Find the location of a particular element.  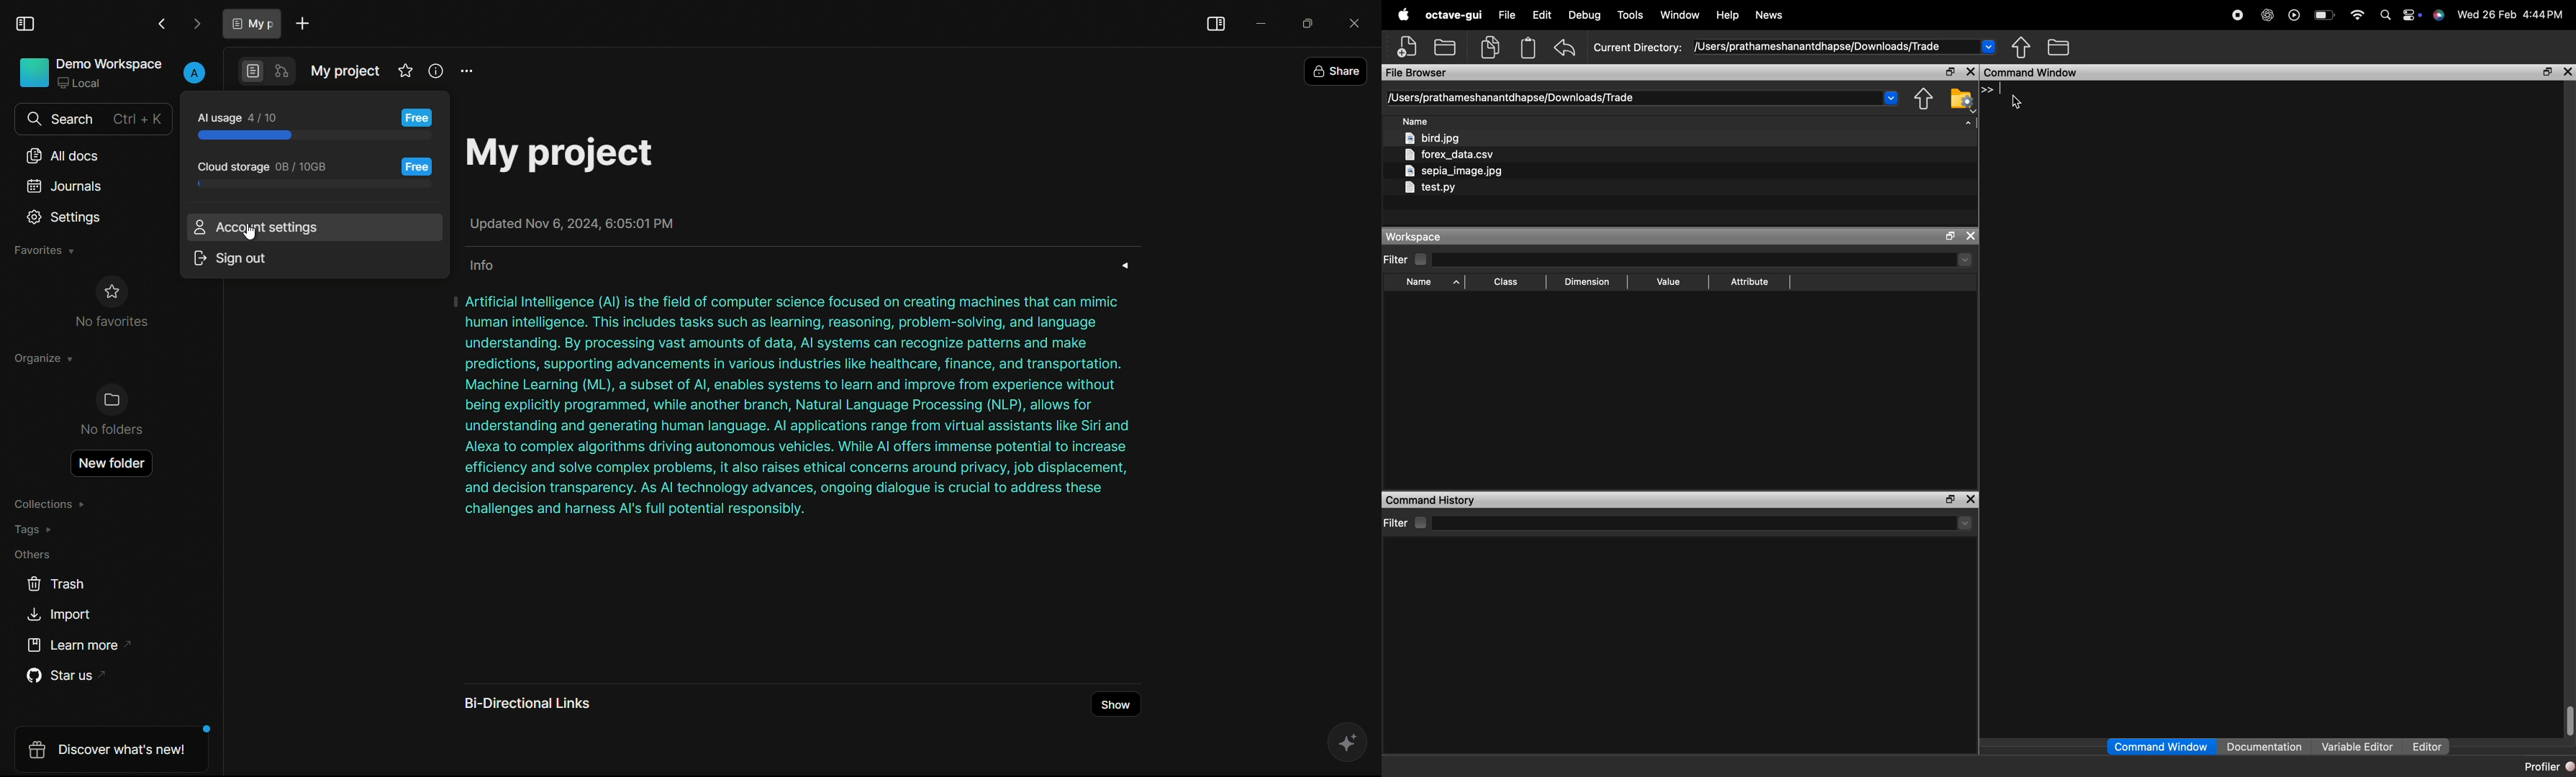

share is located at coordinates (2022, 47).